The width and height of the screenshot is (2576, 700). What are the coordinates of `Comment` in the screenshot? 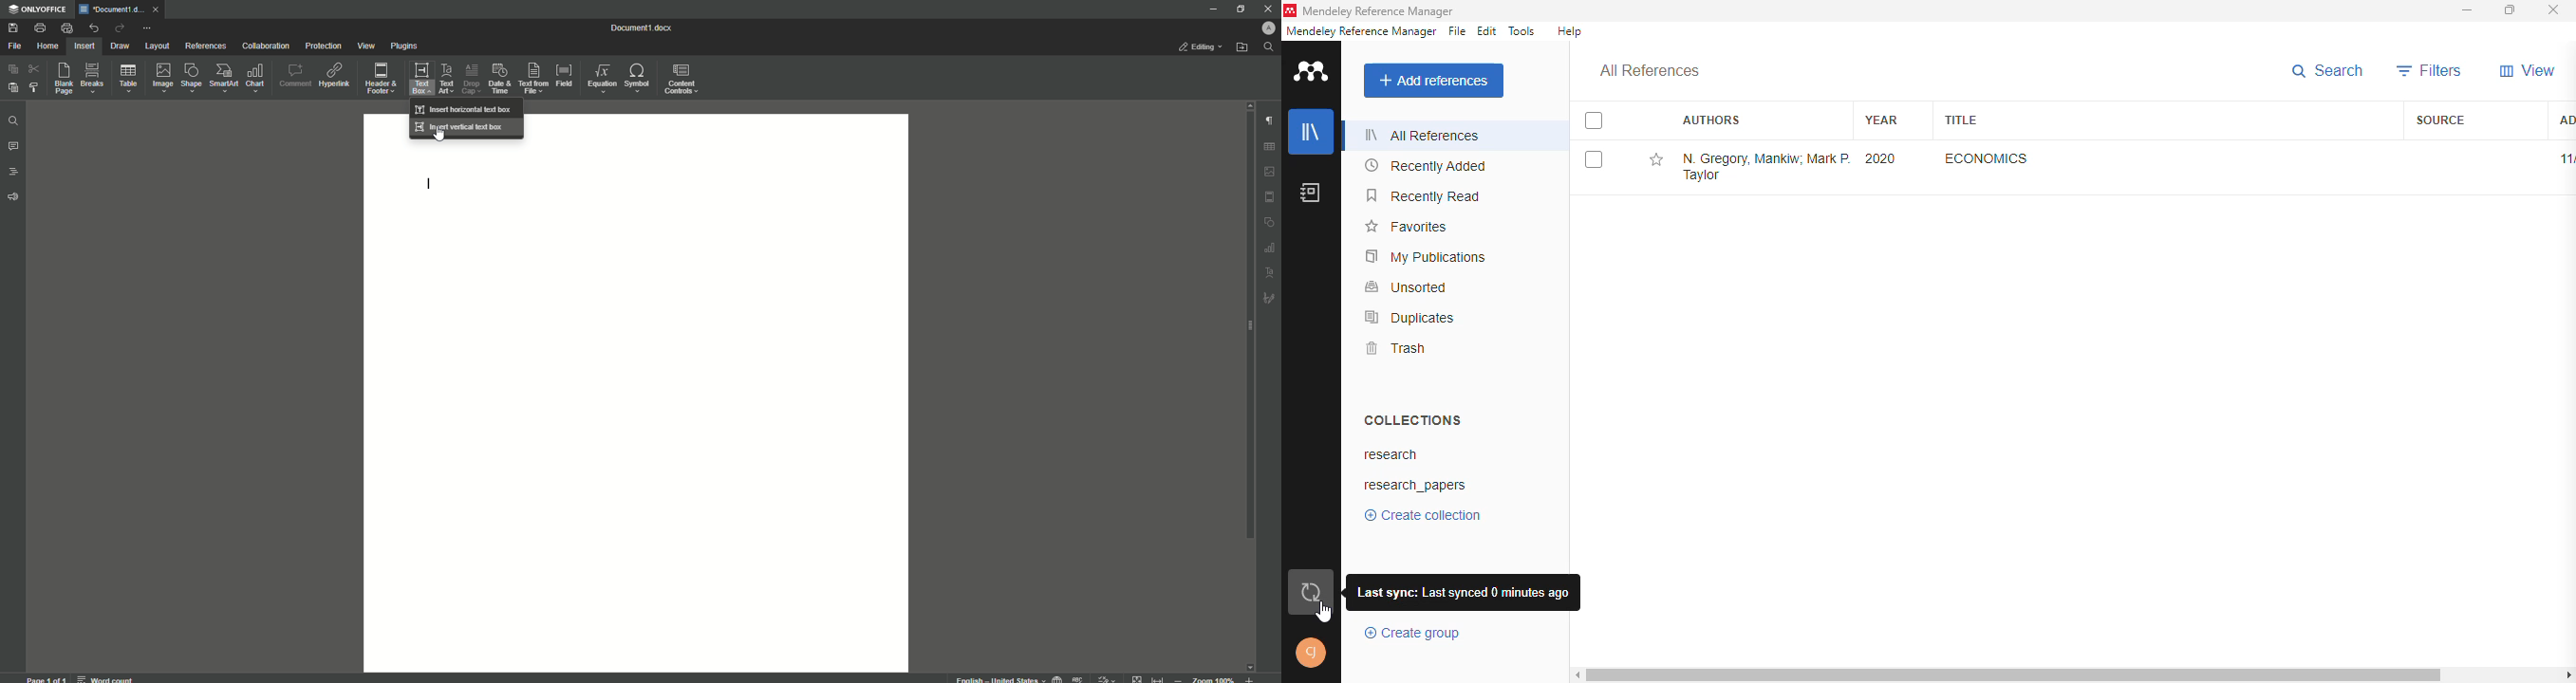 It's located at (295, 75).